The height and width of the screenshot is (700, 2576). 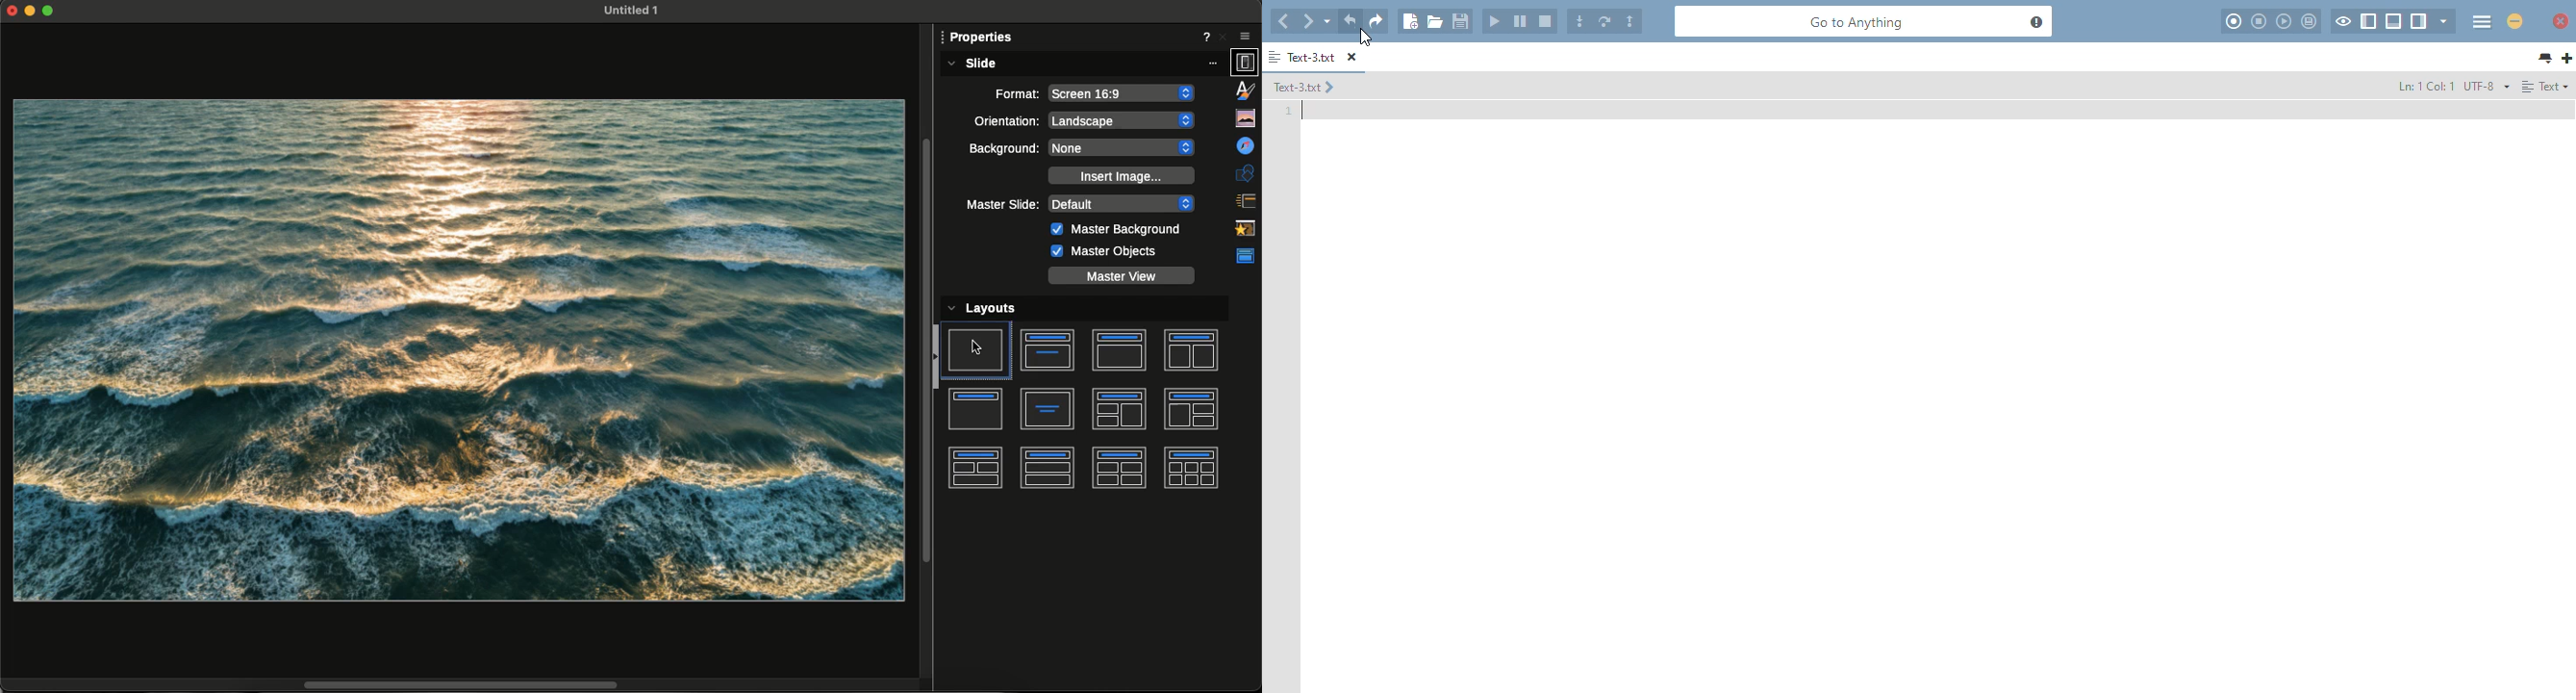 I want to click on New layout on plain slide, so click(x=459, y=349).